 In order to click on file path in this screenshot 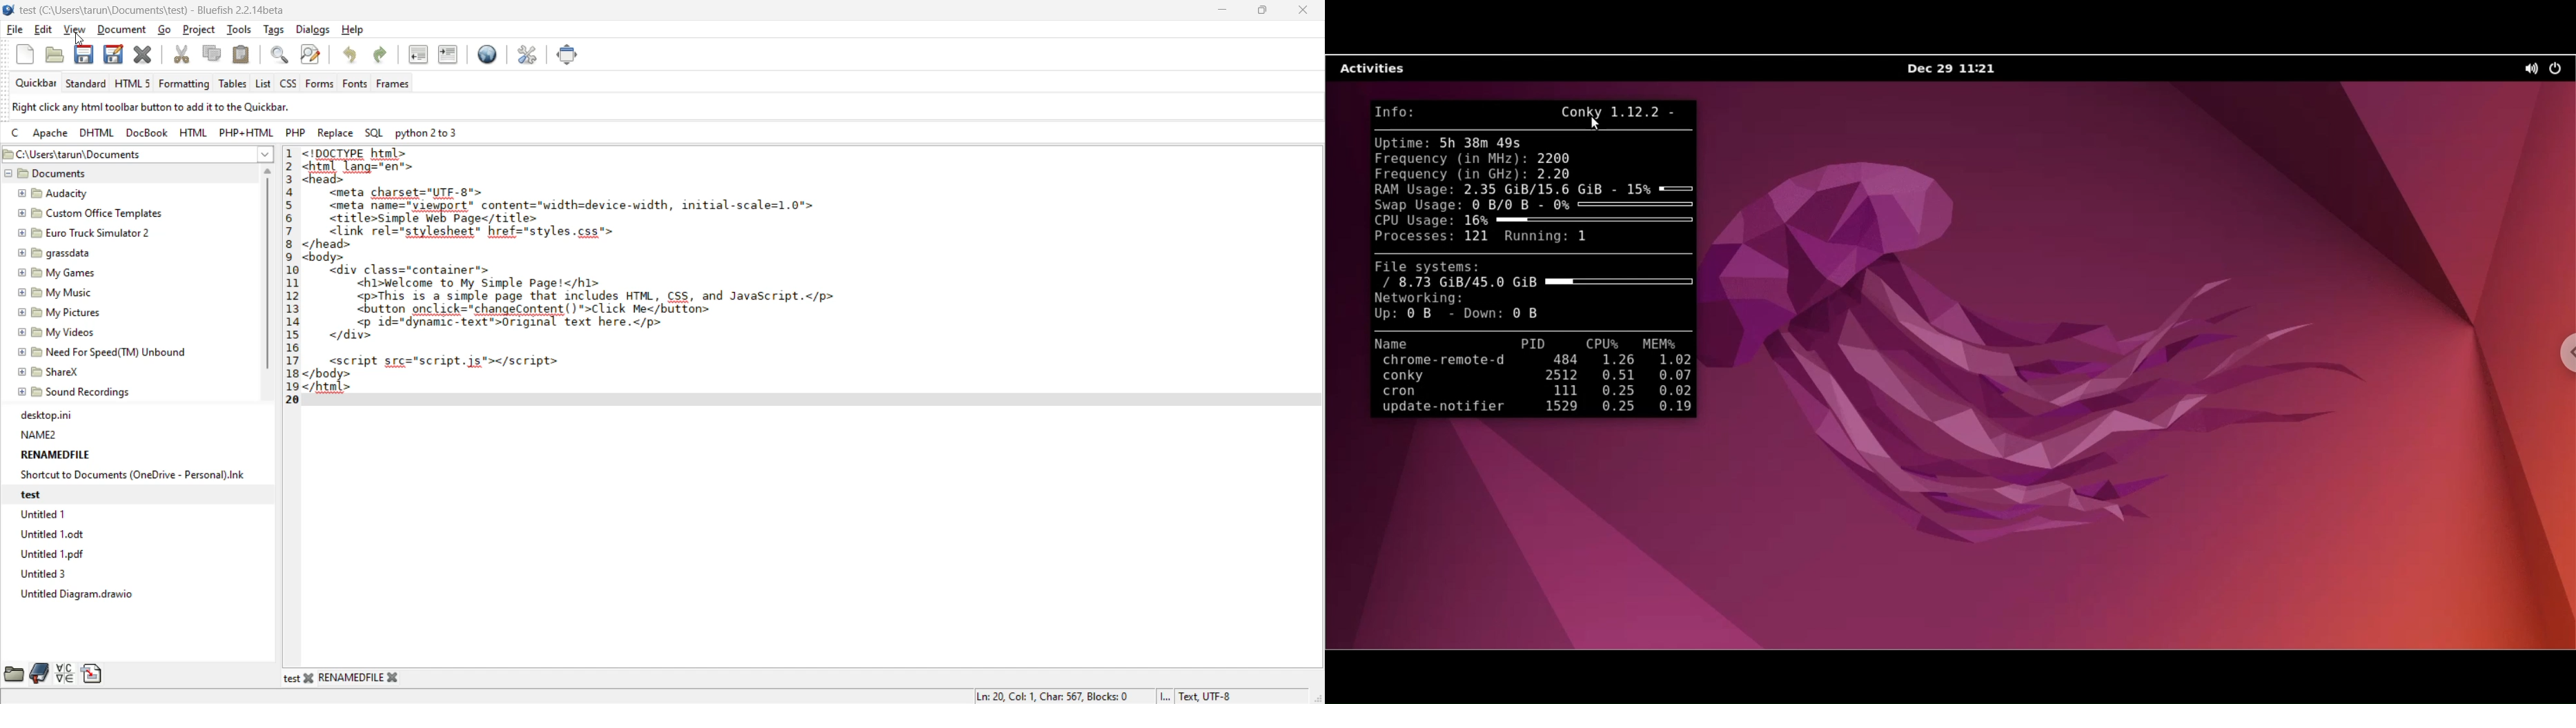, I will do `click(108, 154)`.